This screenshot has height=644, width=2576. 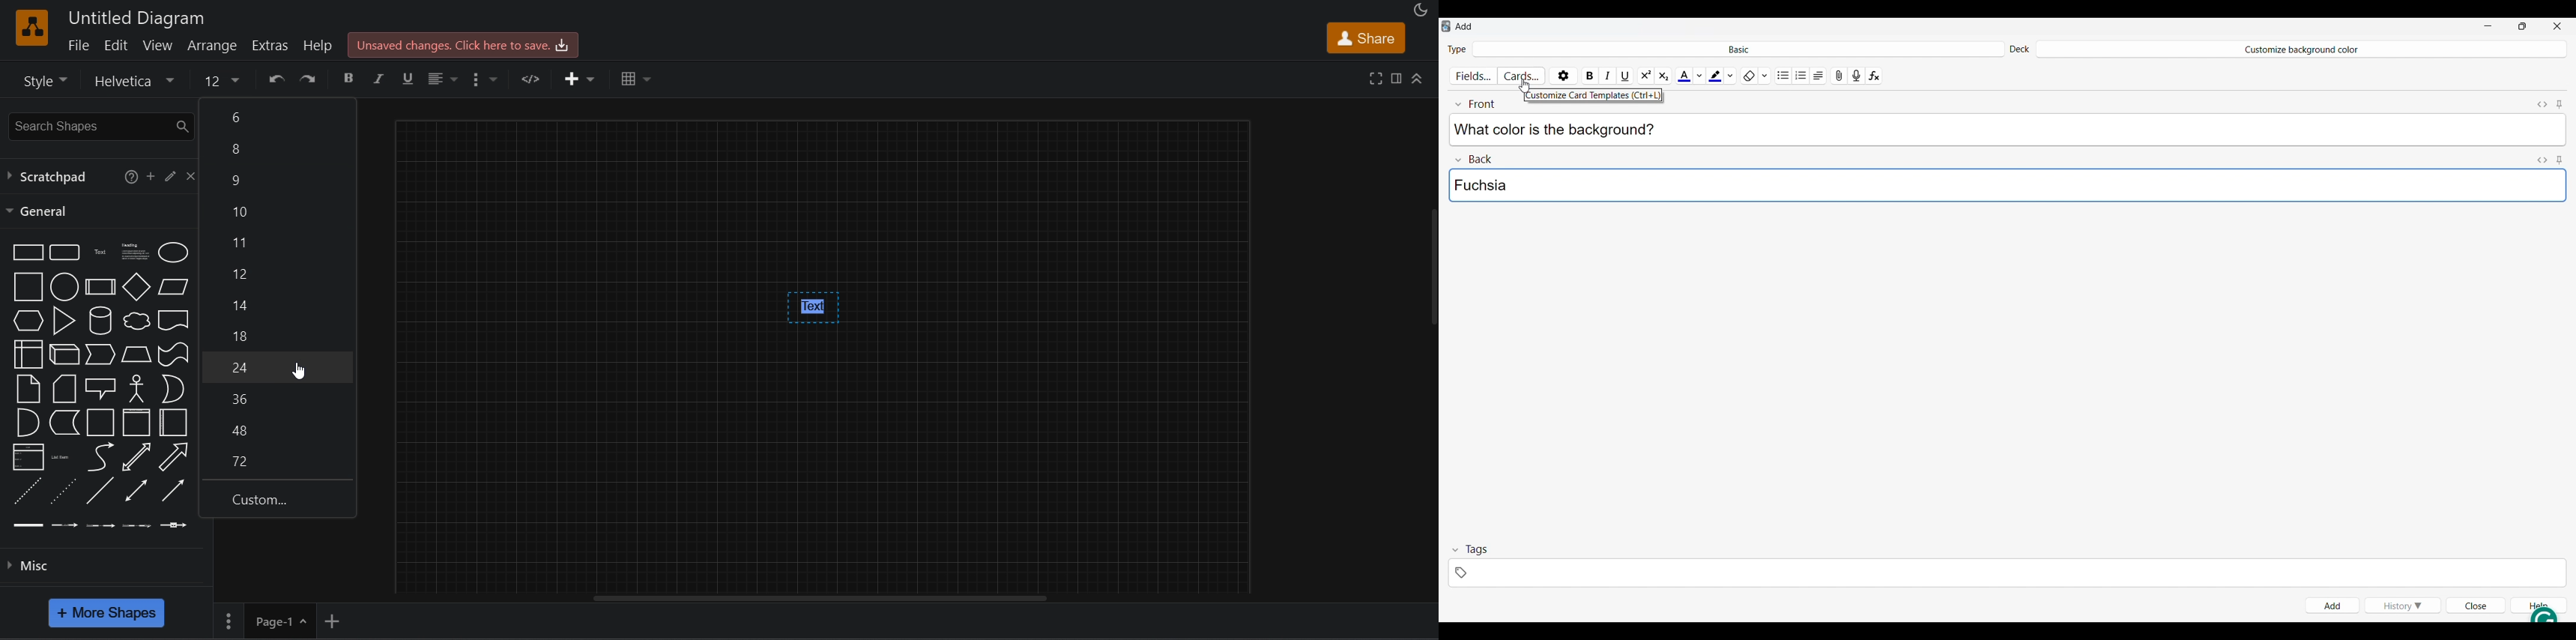 What do you see at coordinates (1748, 74) in the screenshot?
I see `Remove formatting` at bounding box center [1748, 74].